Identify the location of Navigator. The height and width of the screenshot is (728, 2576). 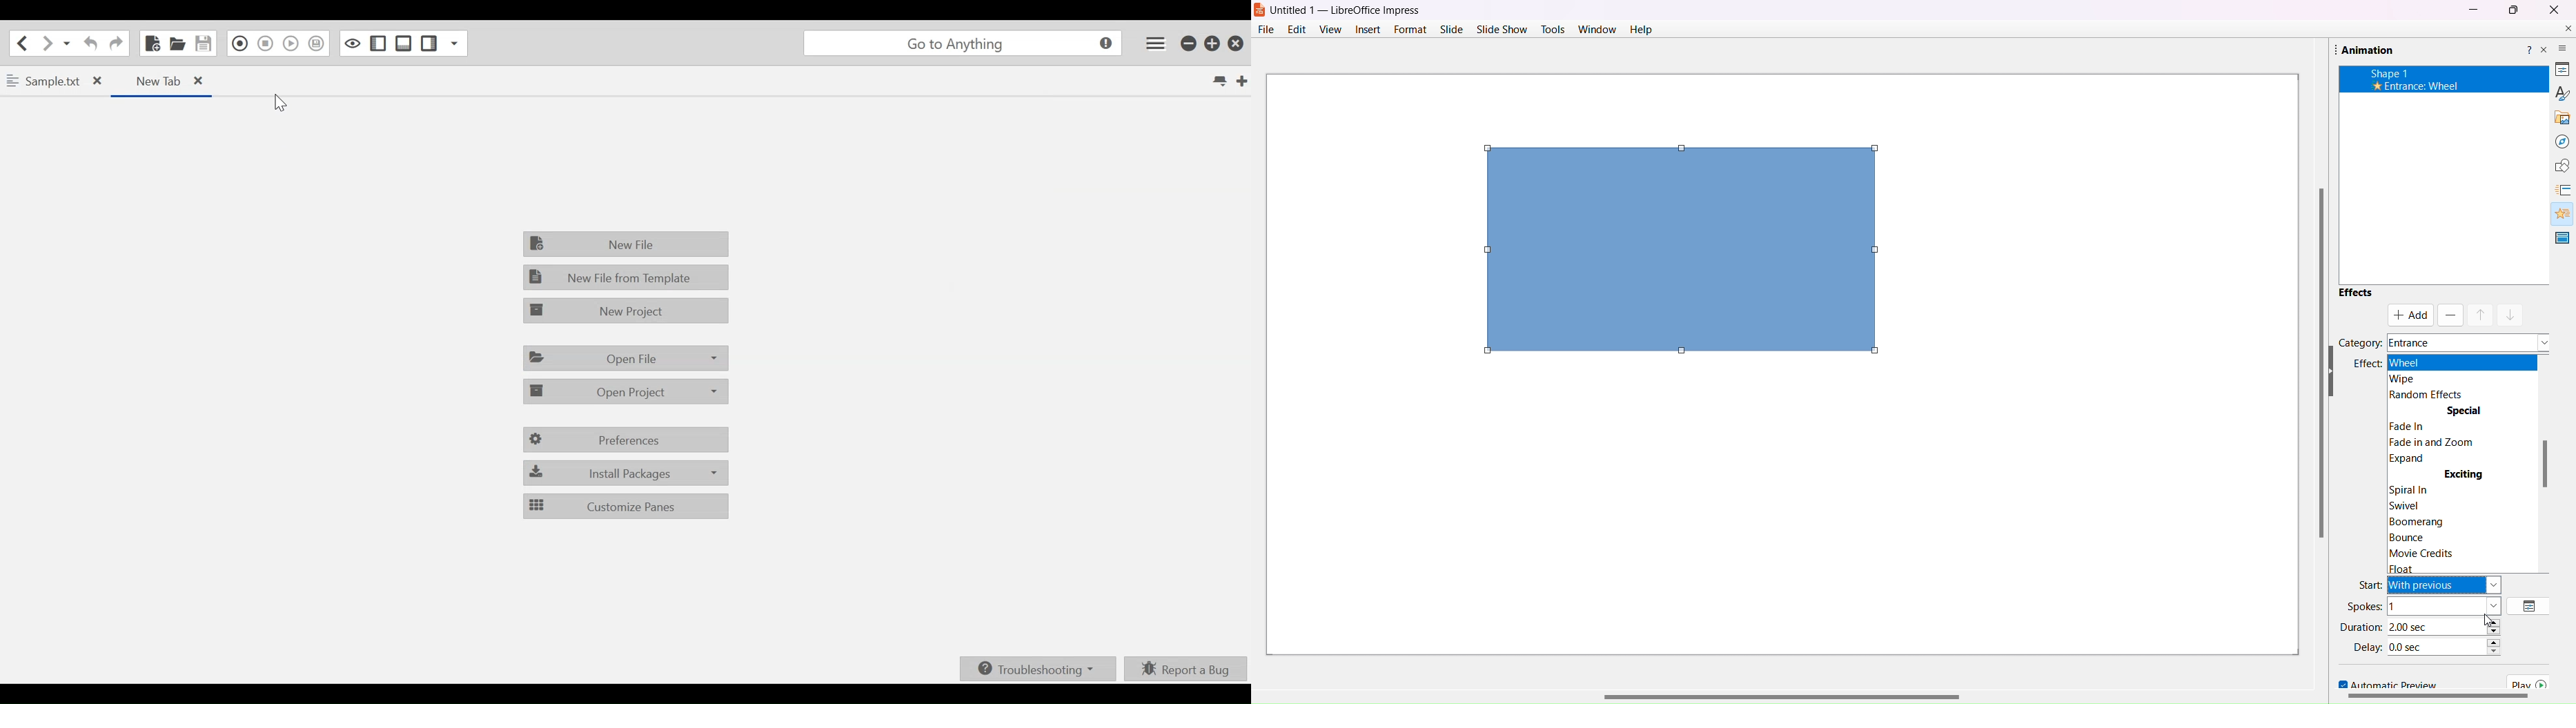
(2557, 141).